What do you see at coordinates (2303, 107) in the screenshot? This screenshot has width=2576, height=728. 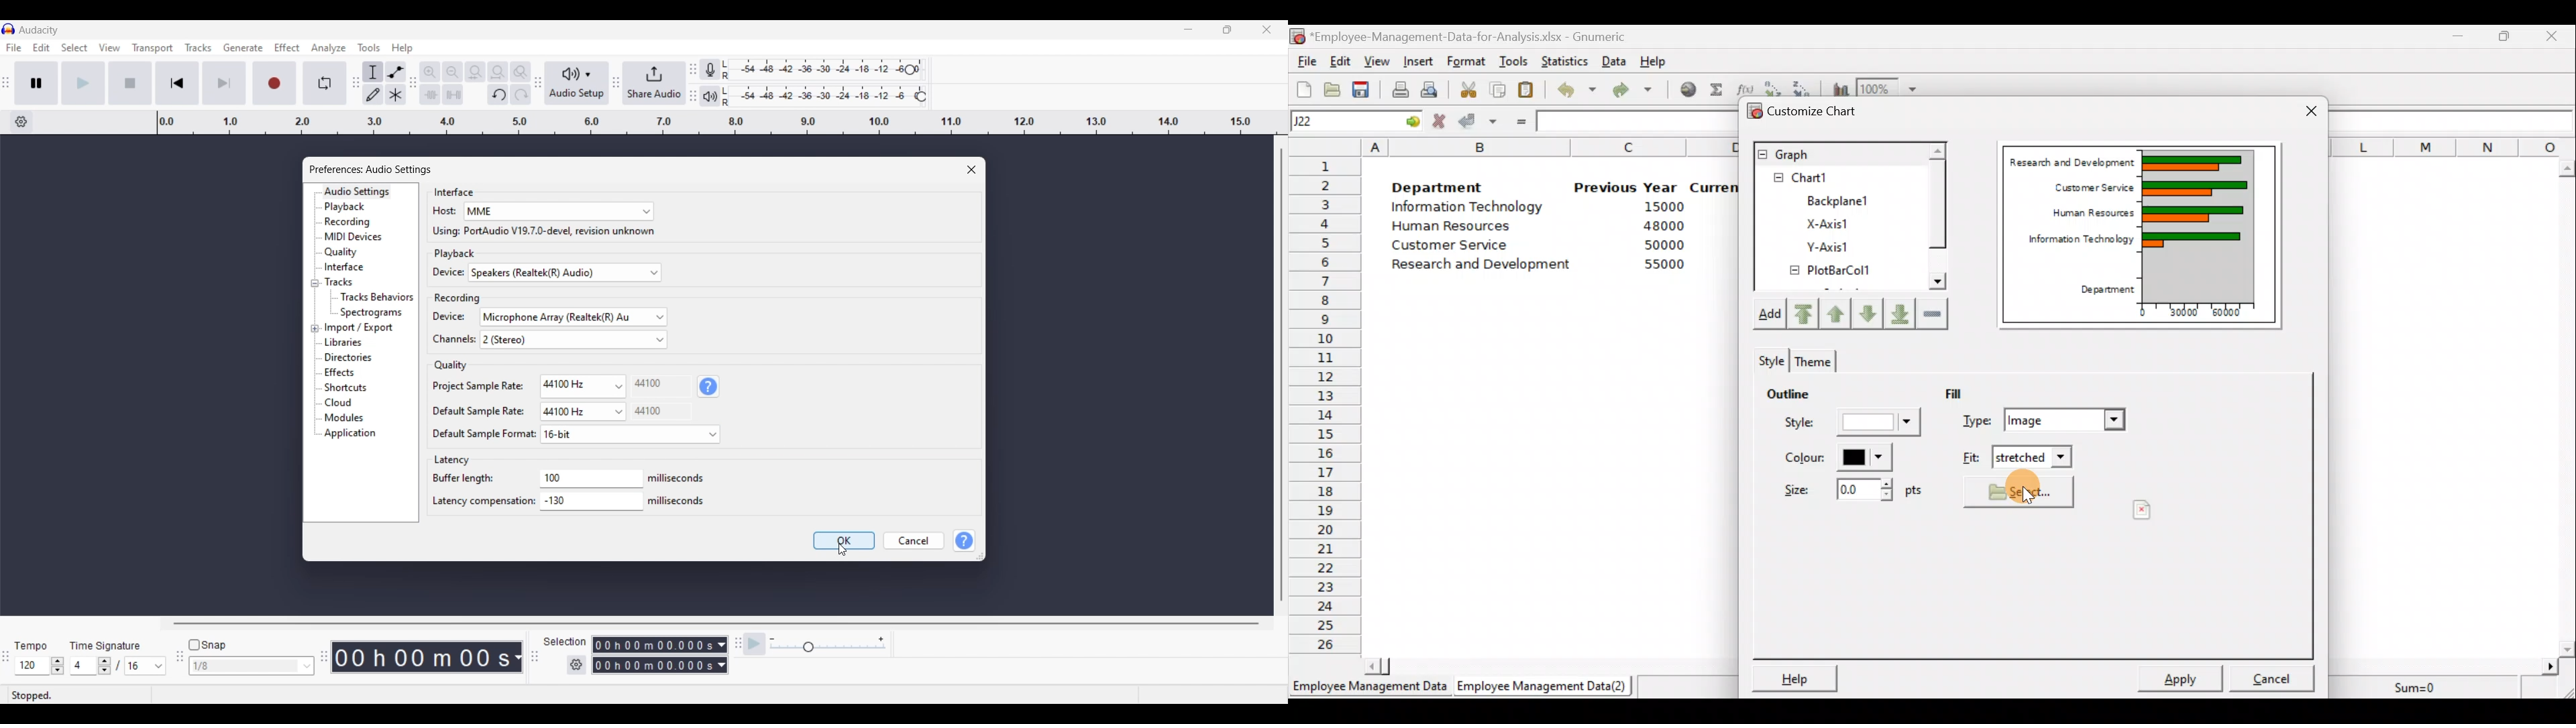 I see `Close` at bounding box center [2303, 107].